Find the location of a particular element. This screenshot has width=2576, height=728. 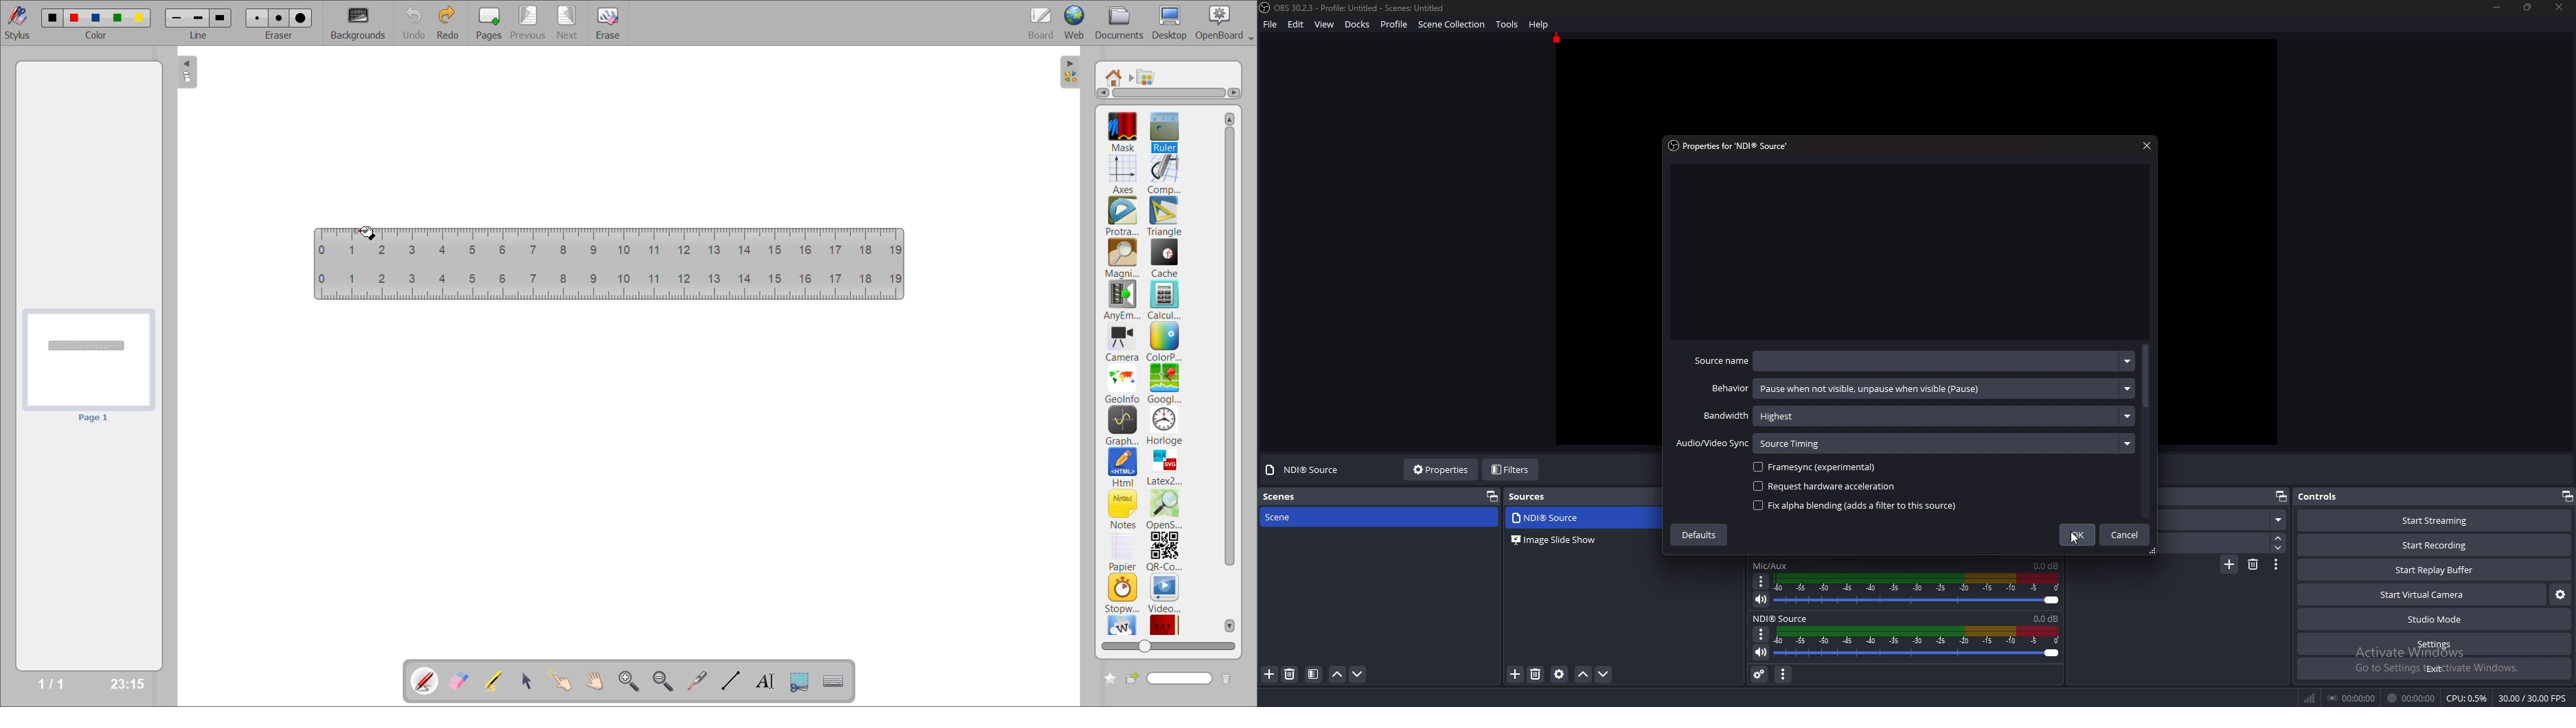

source name is located at coordinates (1912, 360).